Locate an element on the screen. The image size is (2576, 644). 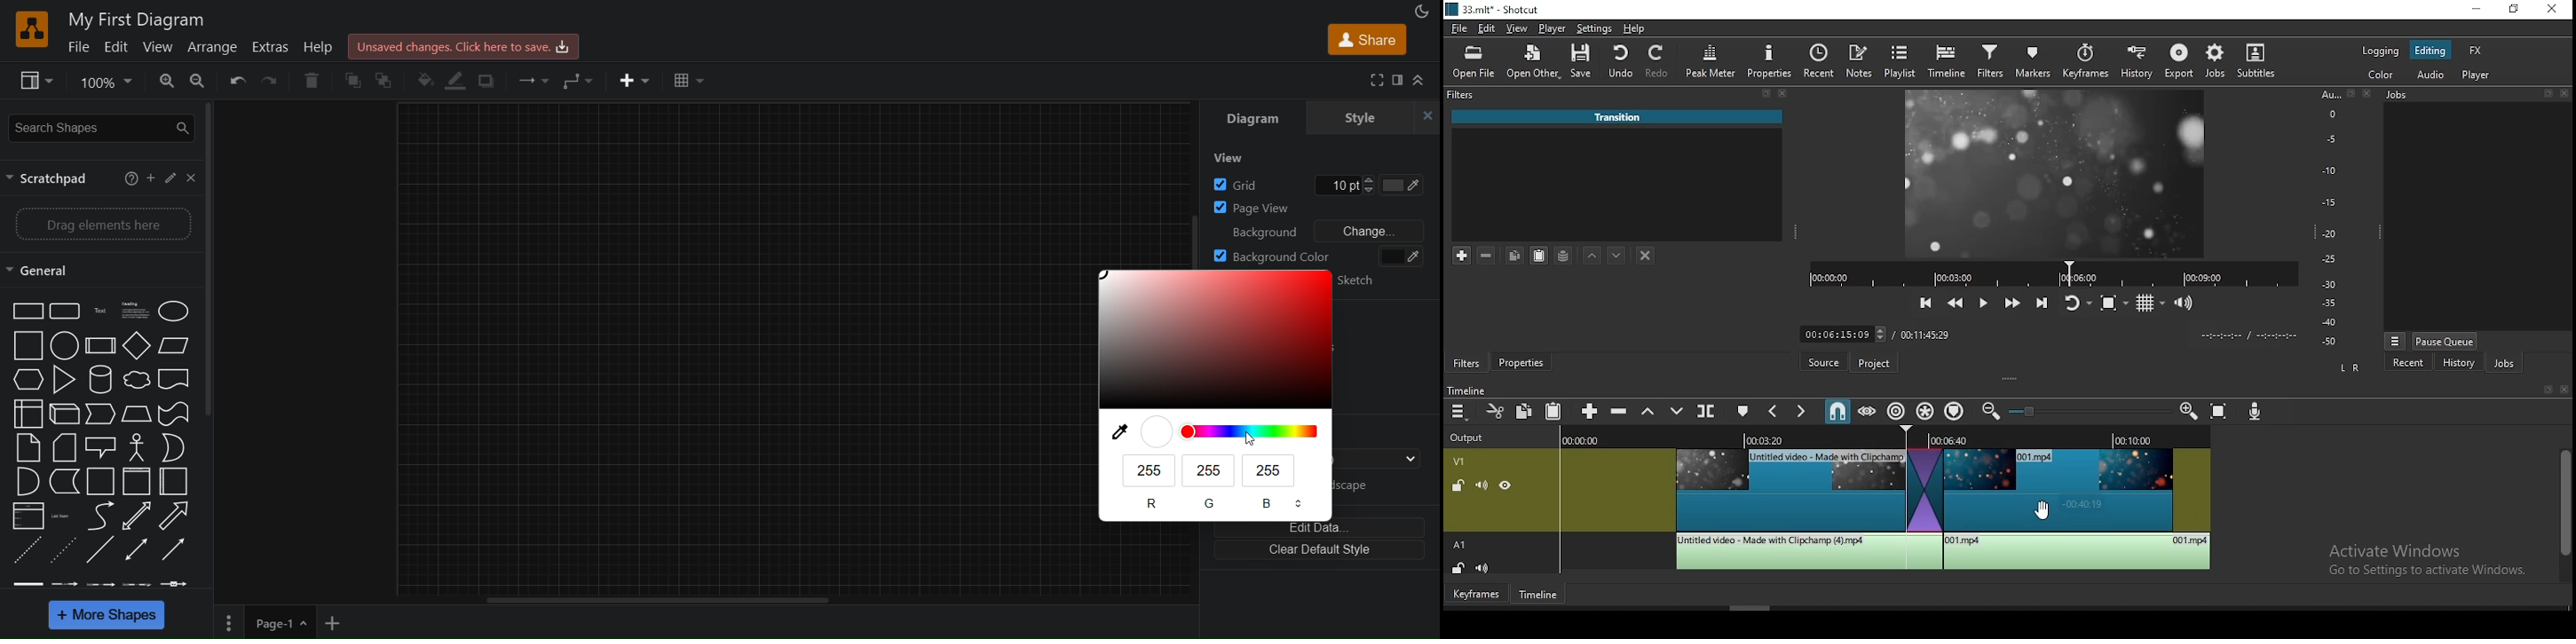
(un)mute is located at coordinates (1478, 485).